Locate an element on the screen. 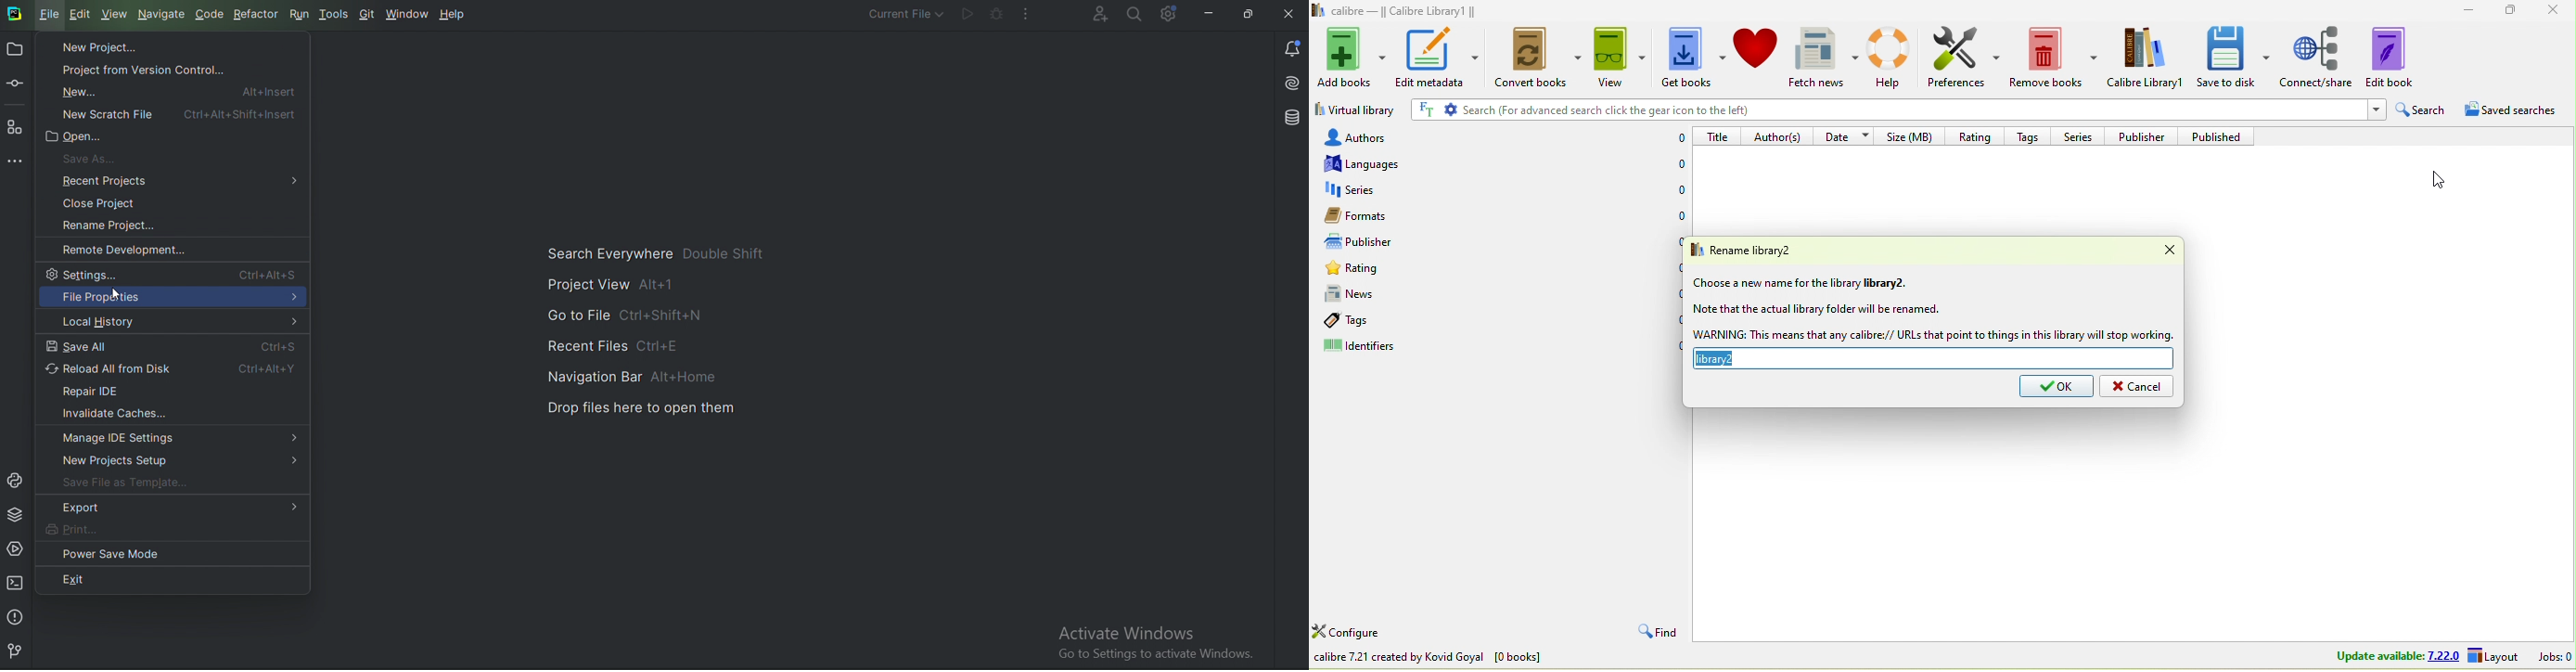 The image size is (2576, 672). Run is located at coordinates (301, 14).